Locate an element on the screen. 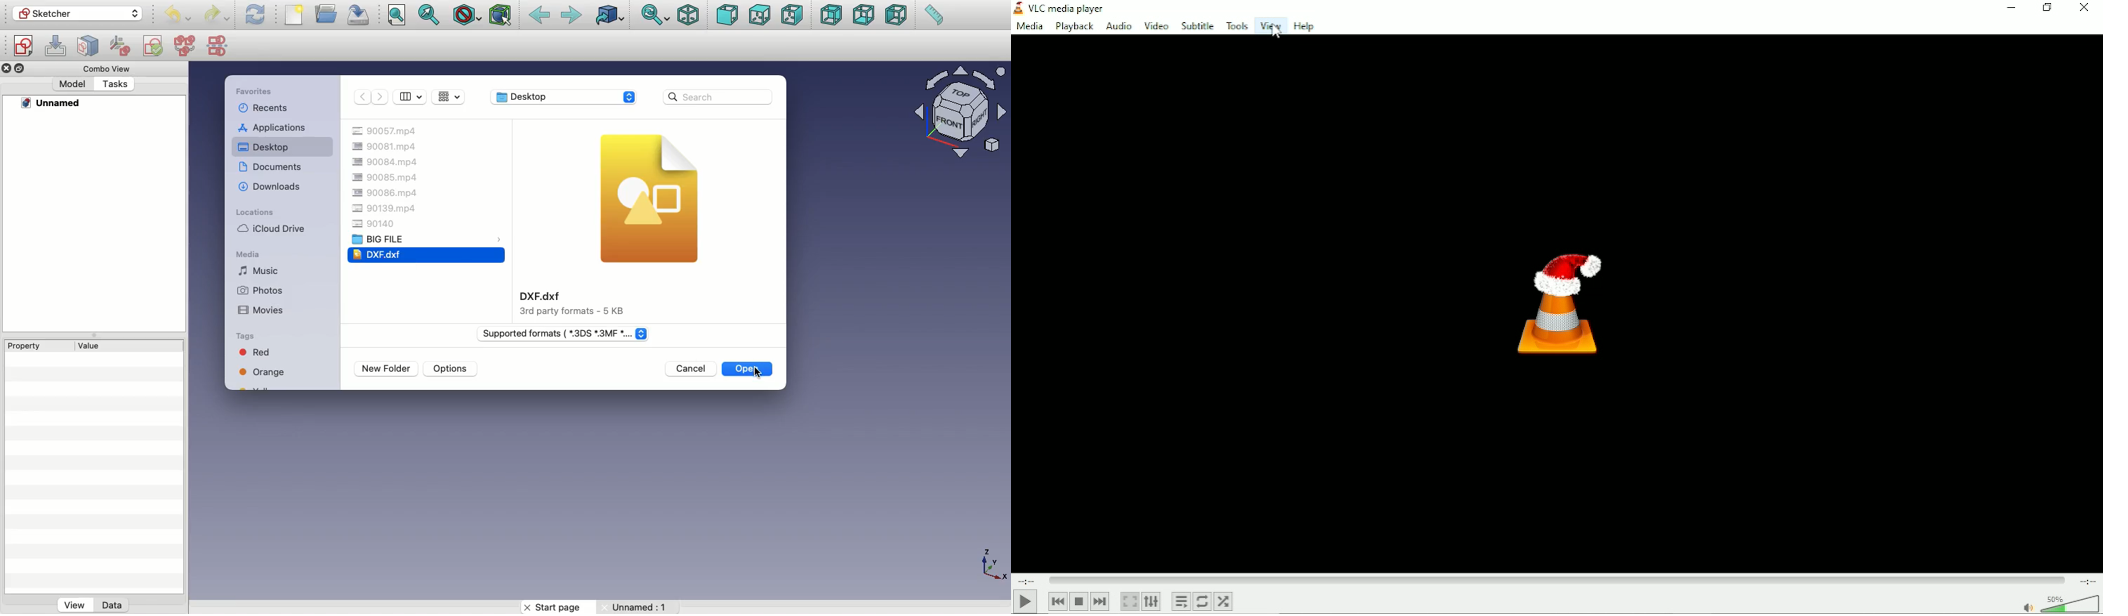  DXF.dxf file details is located at coordinates (578, 304).